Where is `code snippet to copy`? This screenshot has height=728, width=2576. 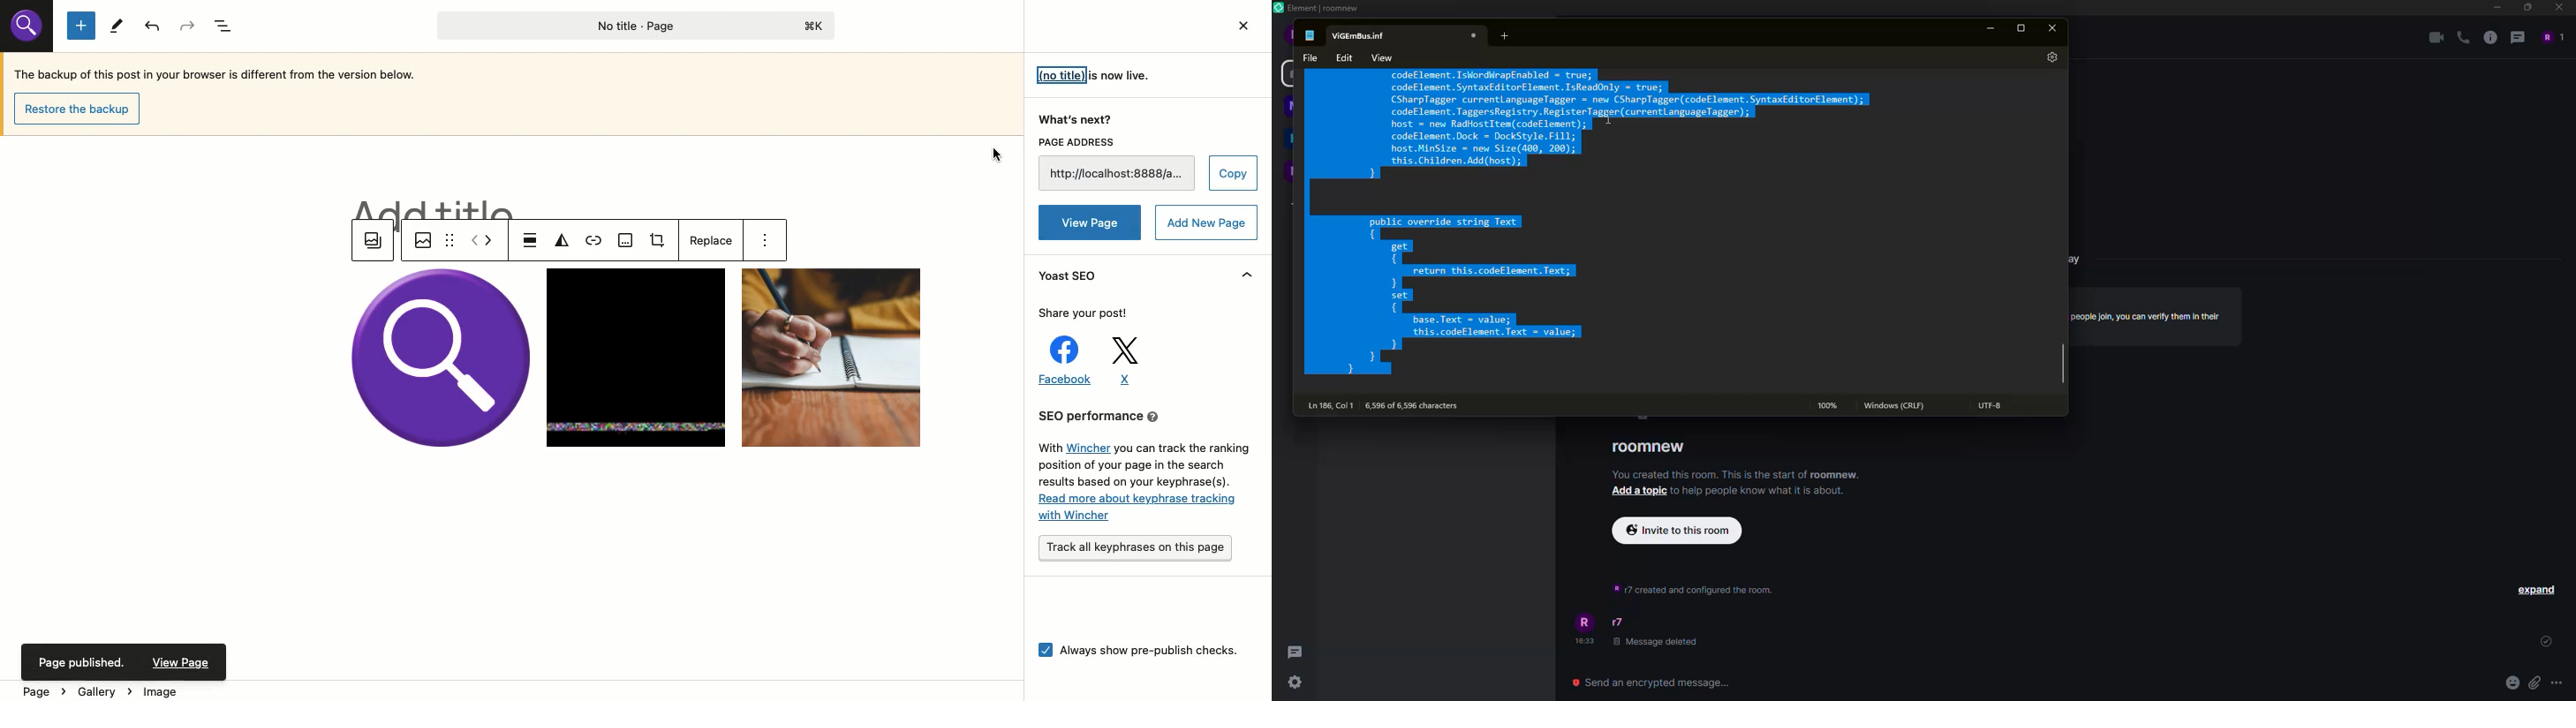
code snippet to copy is located at coordinates (1588, 224).